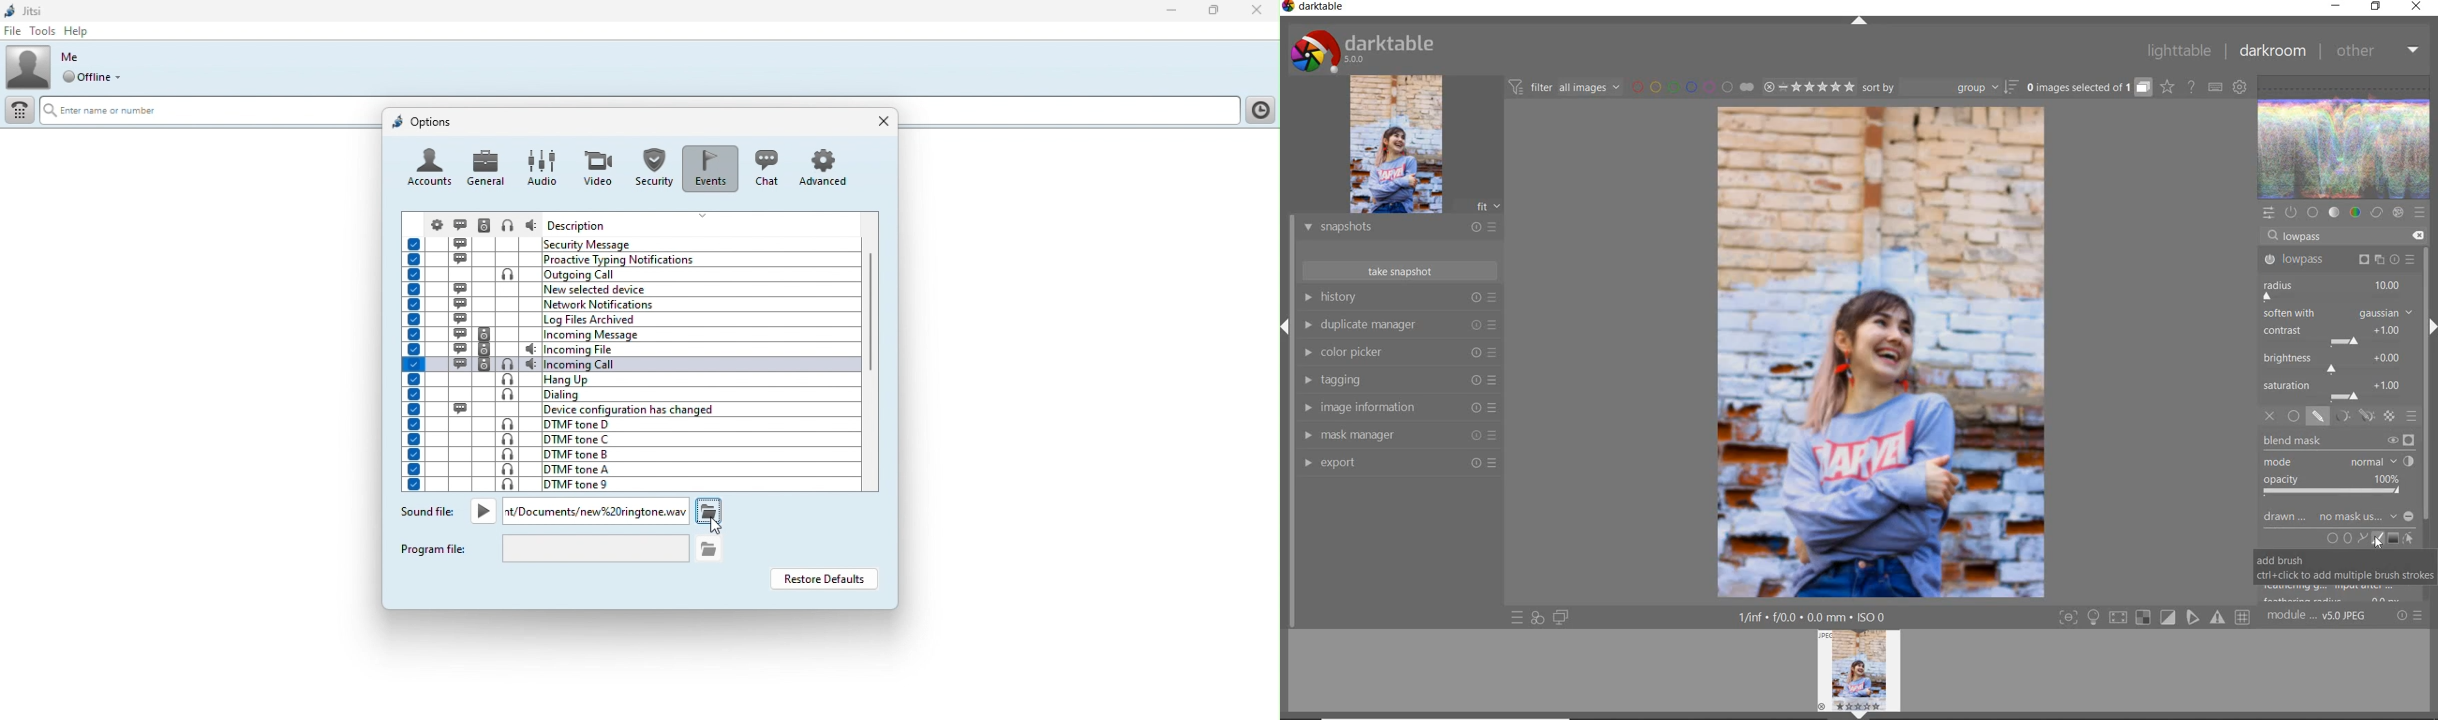  I want to click on history, so click(1404, 298).